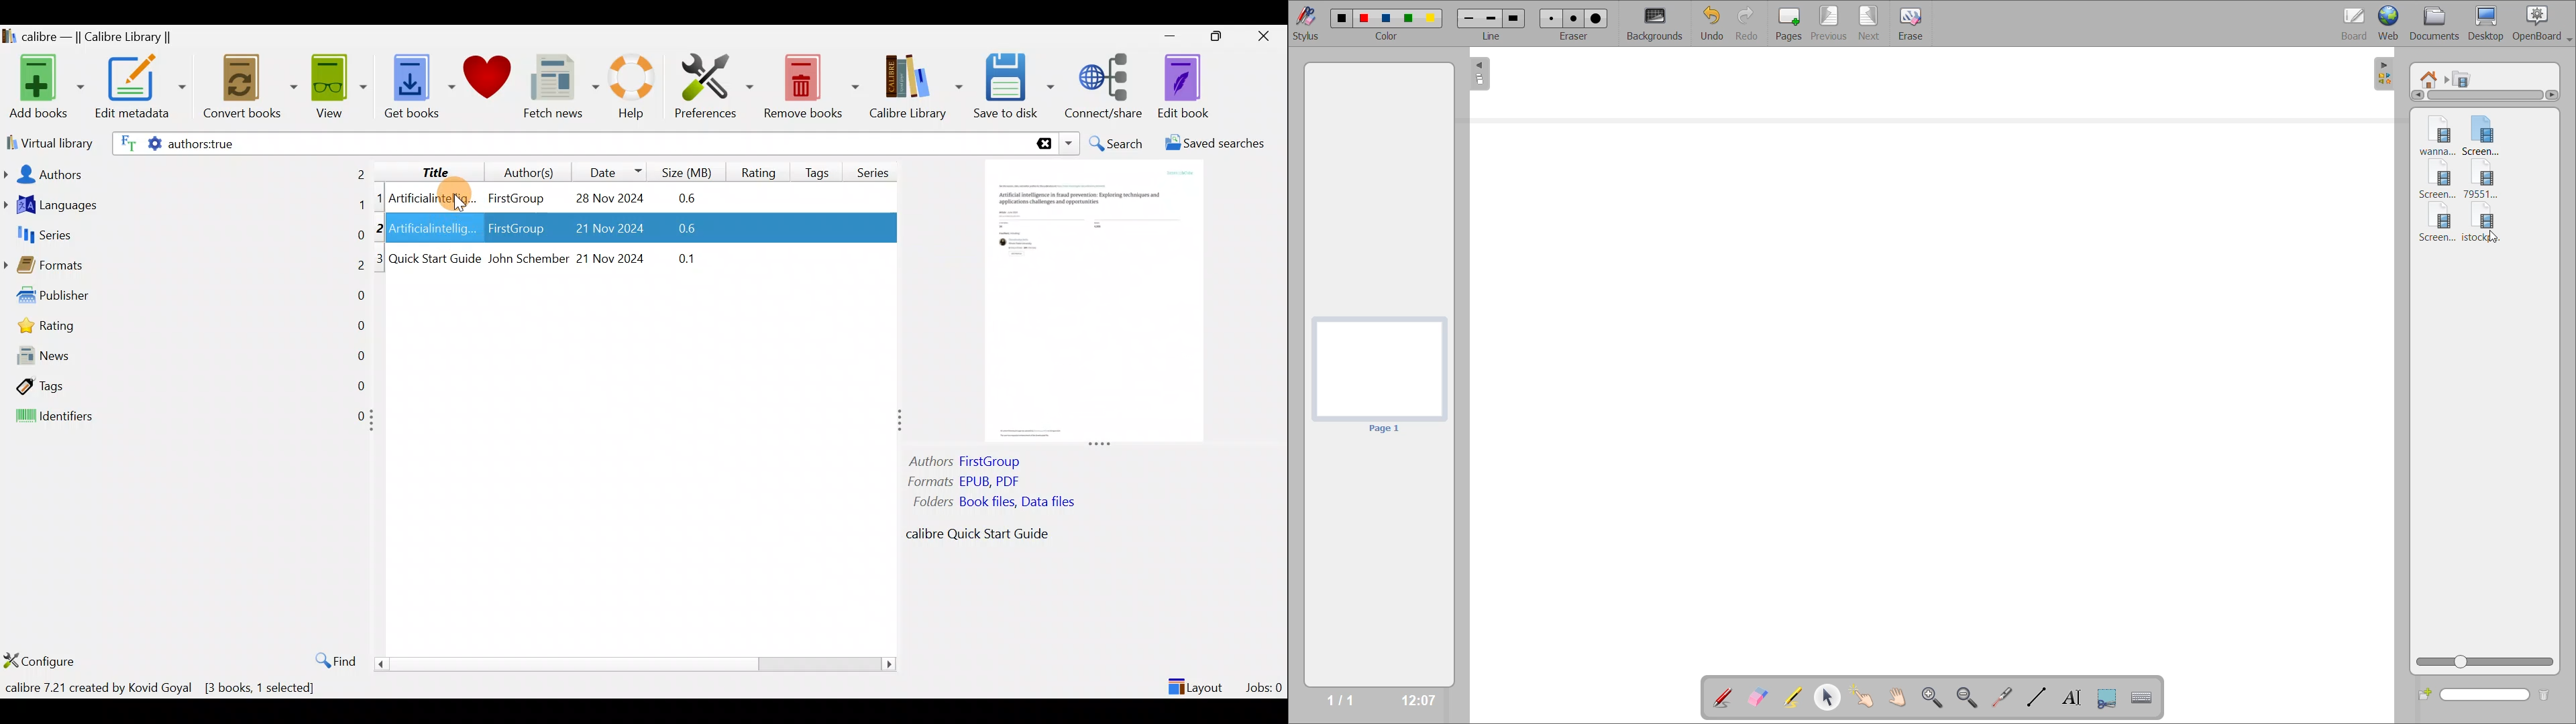 The height and width of the screenshot is (728, 2576). What do you see at coordinates (1106, 84) in the screenshot?
I see `Connect/share` at bounding box center [1106, 84].